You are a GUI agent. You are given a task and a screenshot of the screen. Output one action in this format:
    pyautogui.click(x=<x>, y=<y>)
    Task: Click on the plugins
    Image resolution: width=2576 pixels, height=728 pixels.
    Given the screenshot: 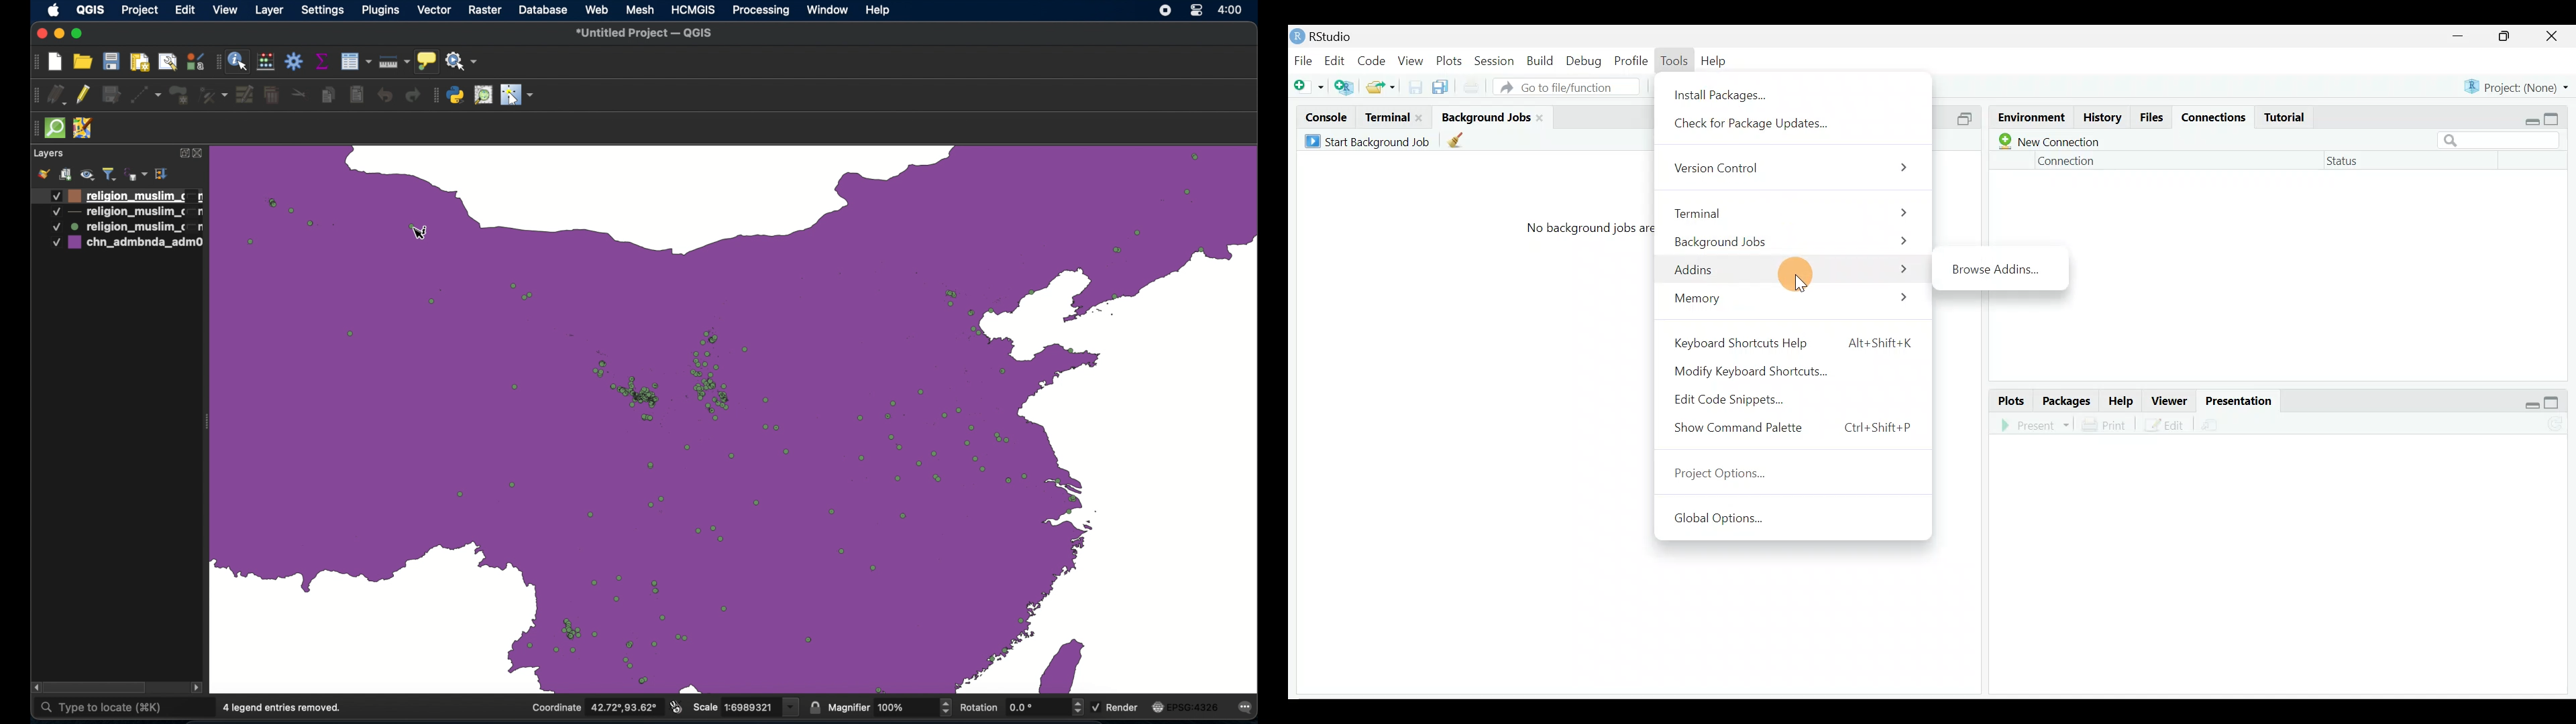 What is the action you would take?
    pyautogui.click(x=380, y=10)
    